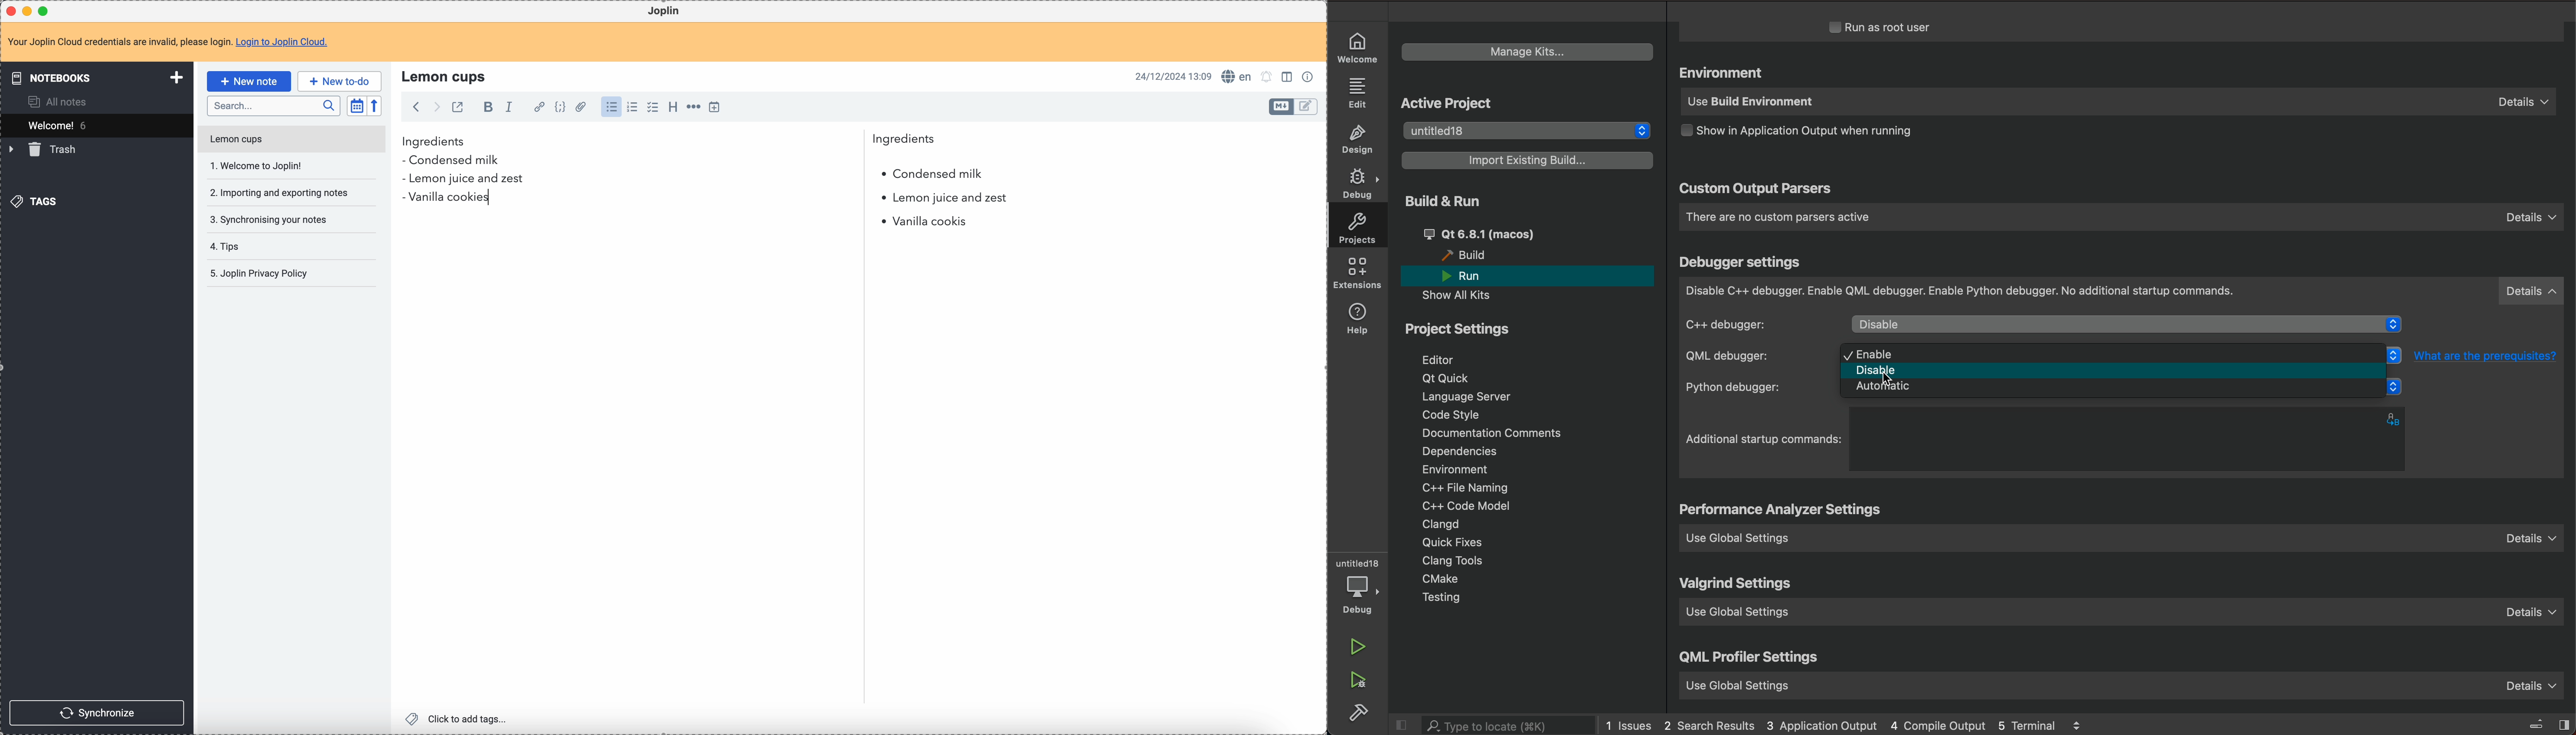 The image size is (2576, 756). I want to click on attach file, so click(579, 107).